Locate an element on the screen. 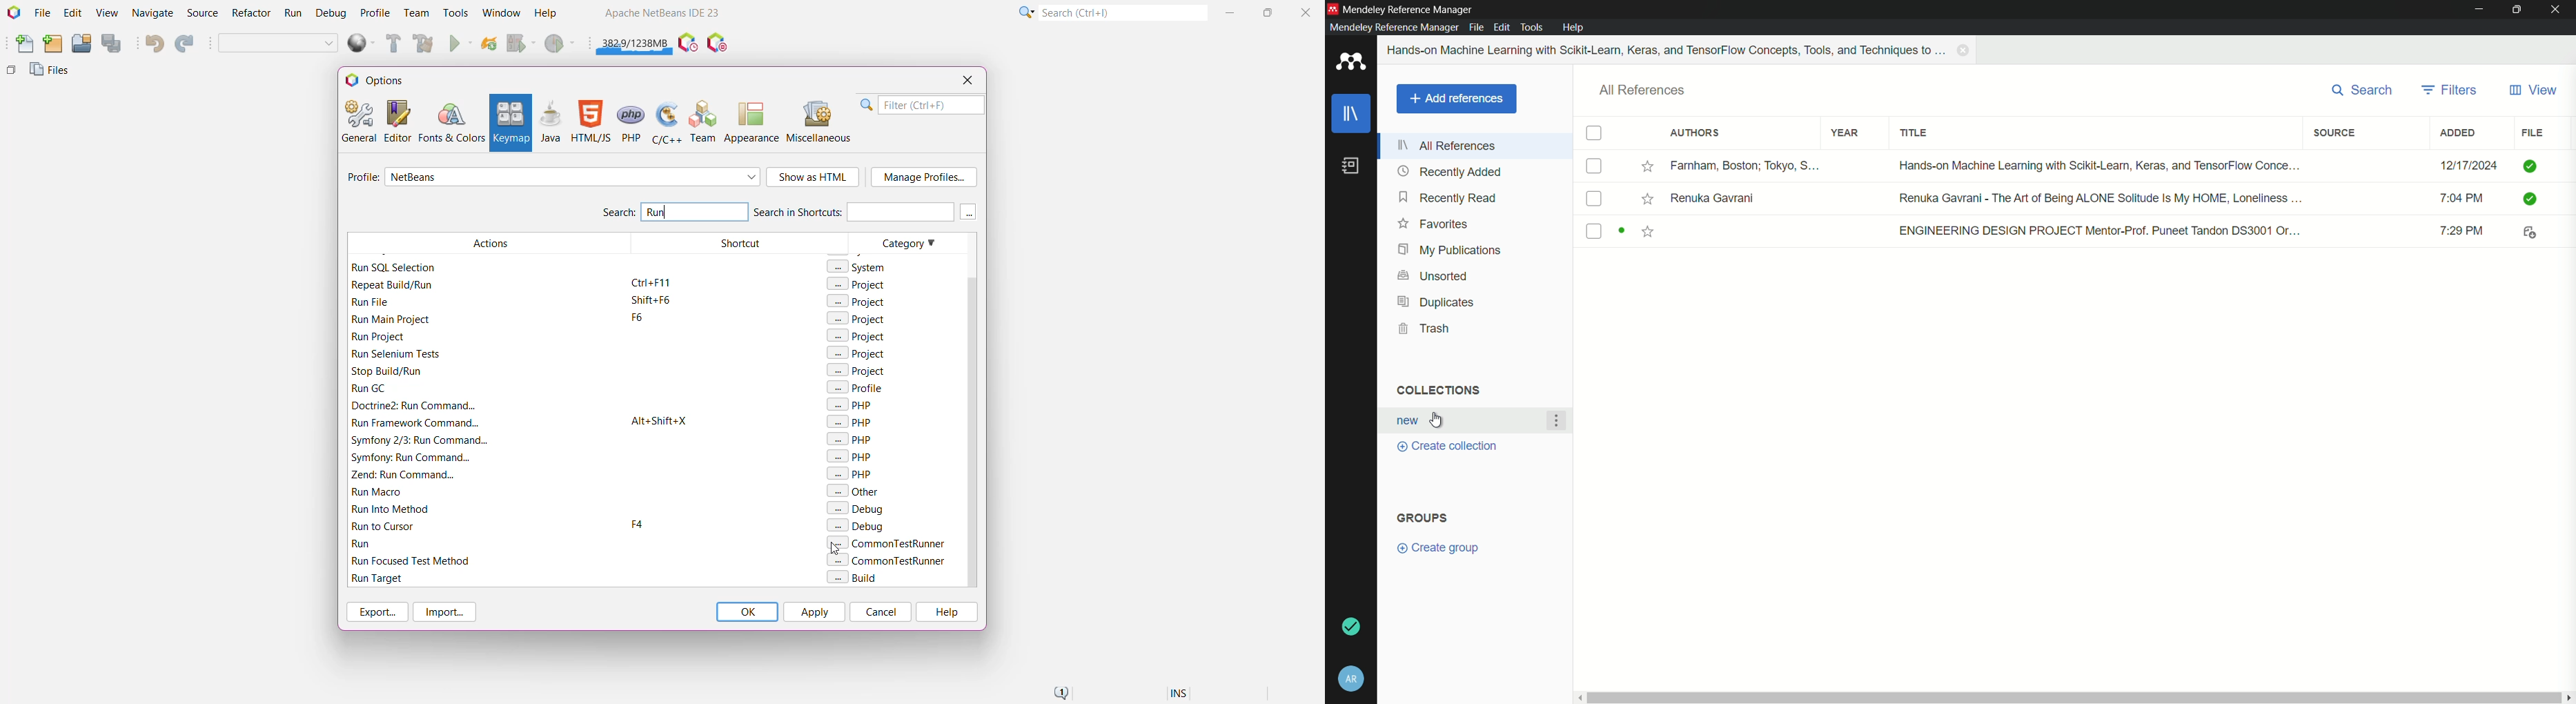 Image resolution: width=2576 pixels, height=728 pixels. Shortcut is located at coordinates (740, 410).